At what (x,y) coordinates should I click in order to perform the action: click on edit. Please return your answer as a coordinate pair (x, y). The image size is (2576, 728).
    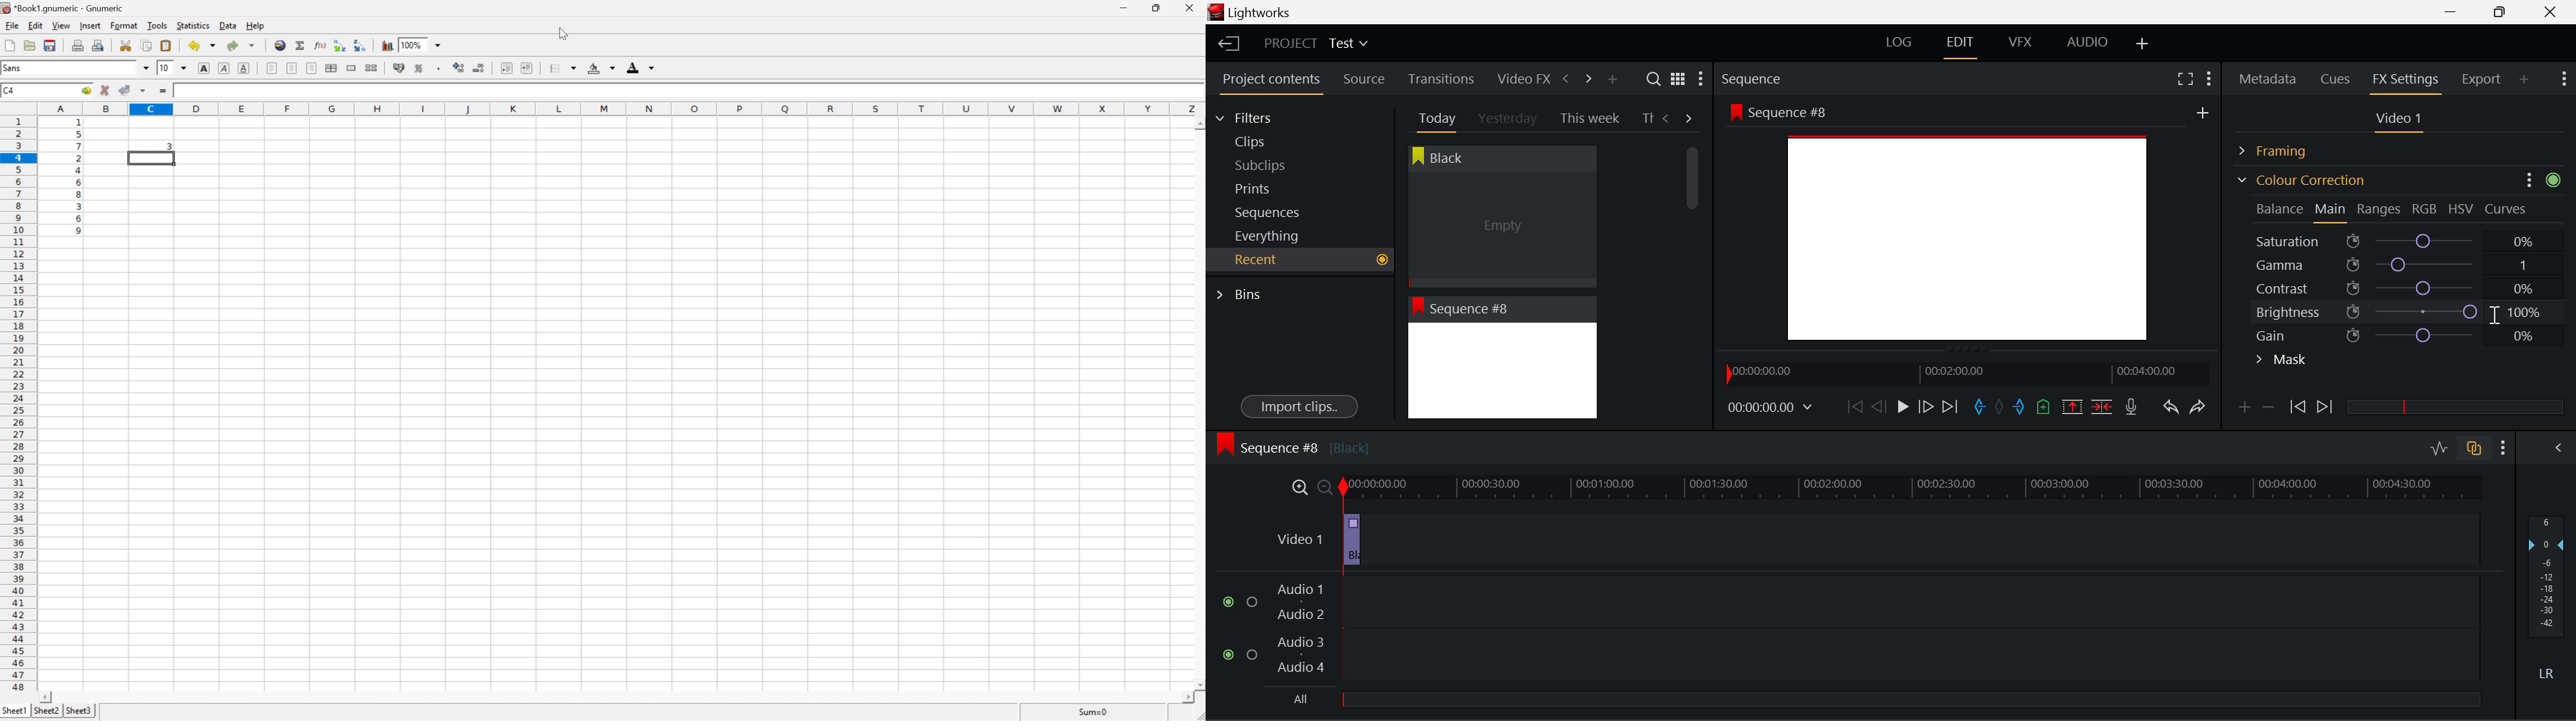
    Looking at the image, I should click on (35, 25).